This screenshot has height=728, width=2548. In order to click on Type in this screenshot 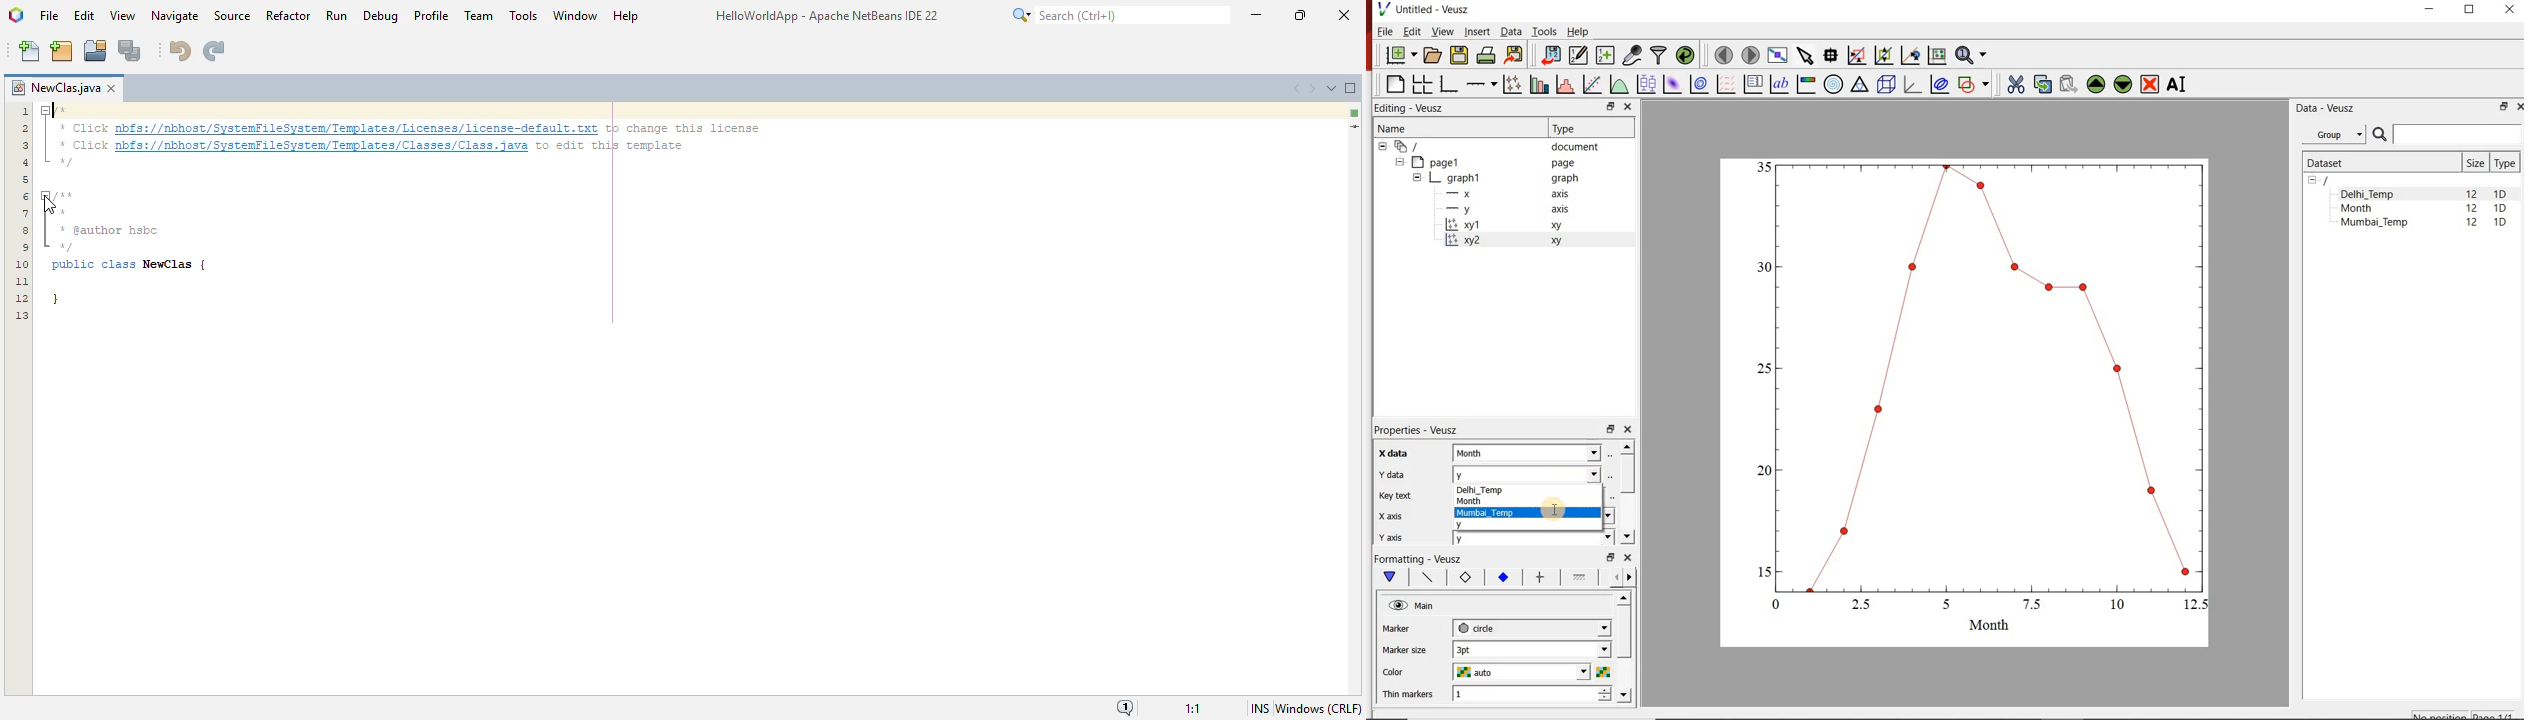, I will do `click(1569, 128)`.